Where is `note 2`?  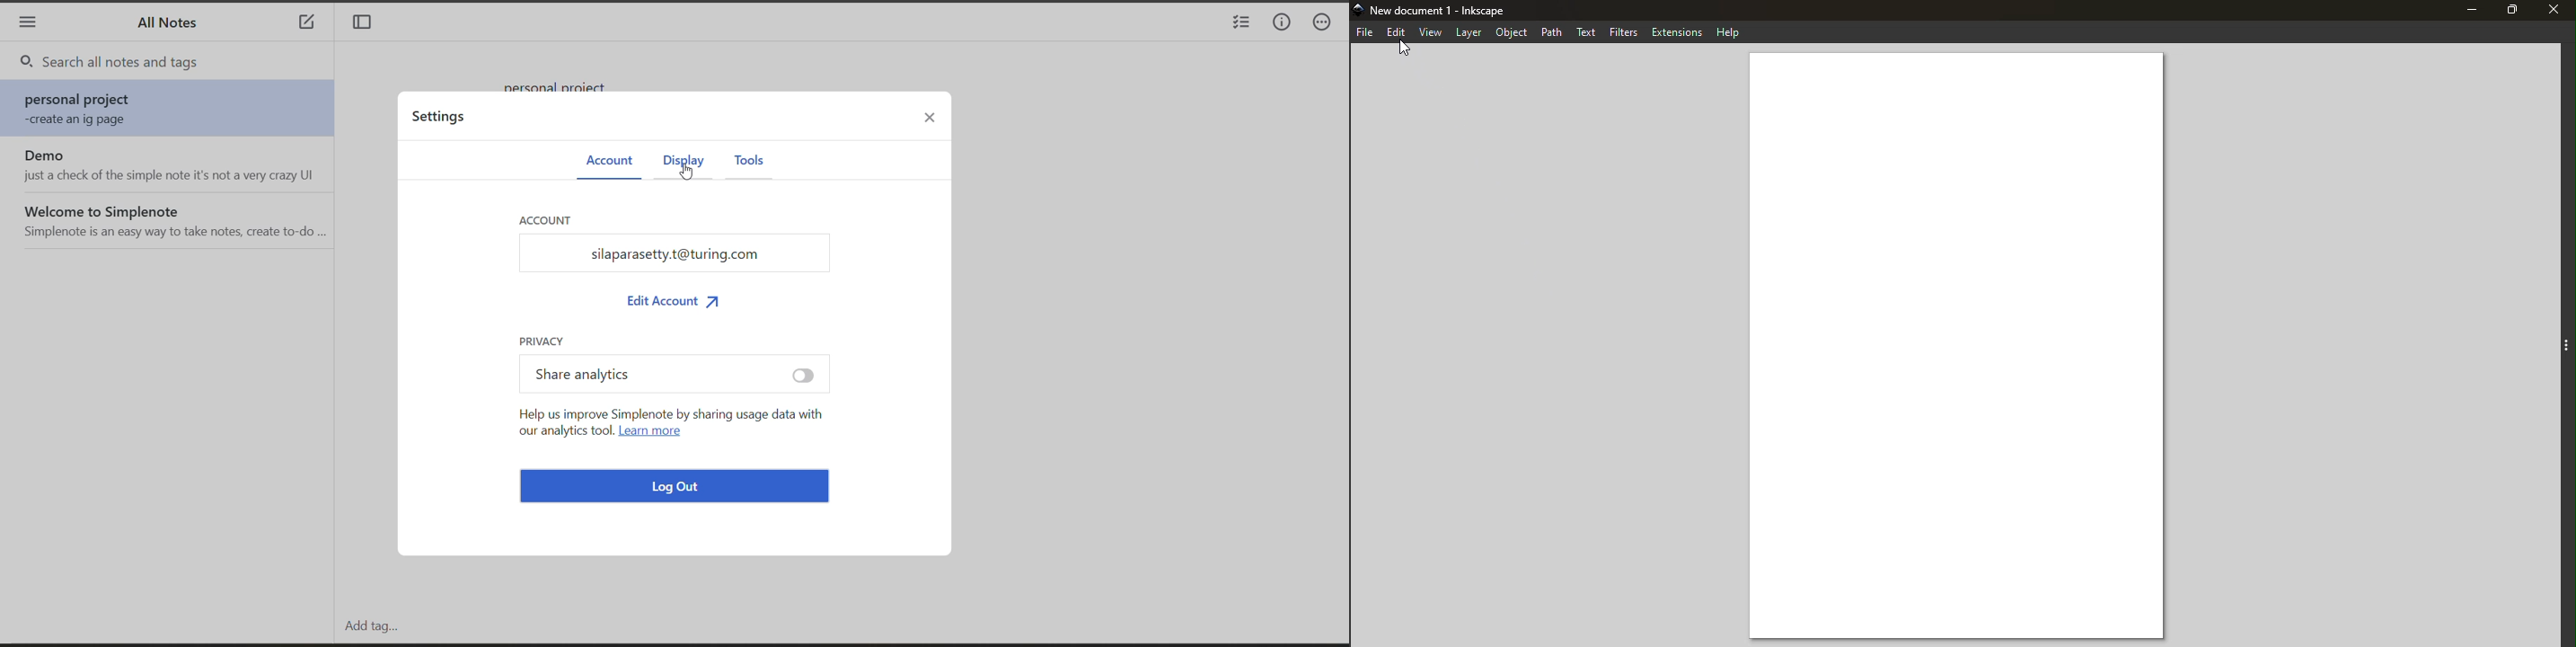 note 2 is located at coordinates (172, 165).